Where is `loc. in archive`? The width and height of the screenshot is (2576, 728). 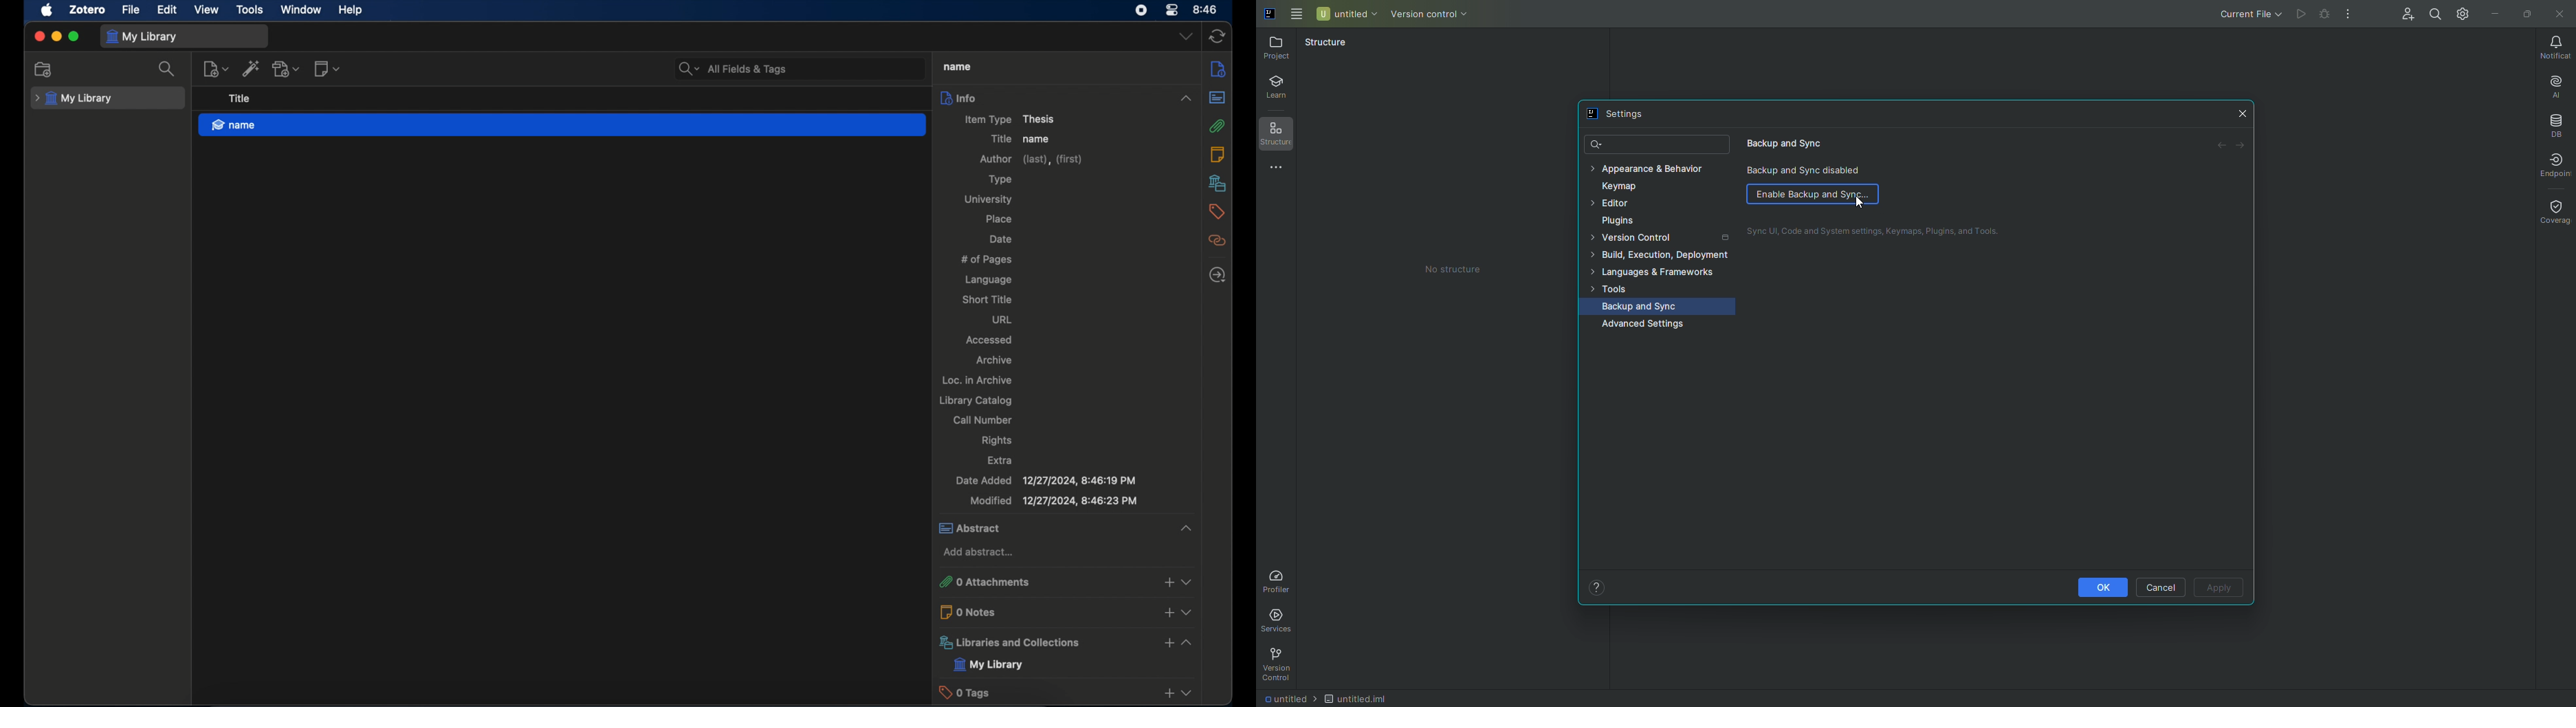
loc. in archive is located at coordinates (977, 380).